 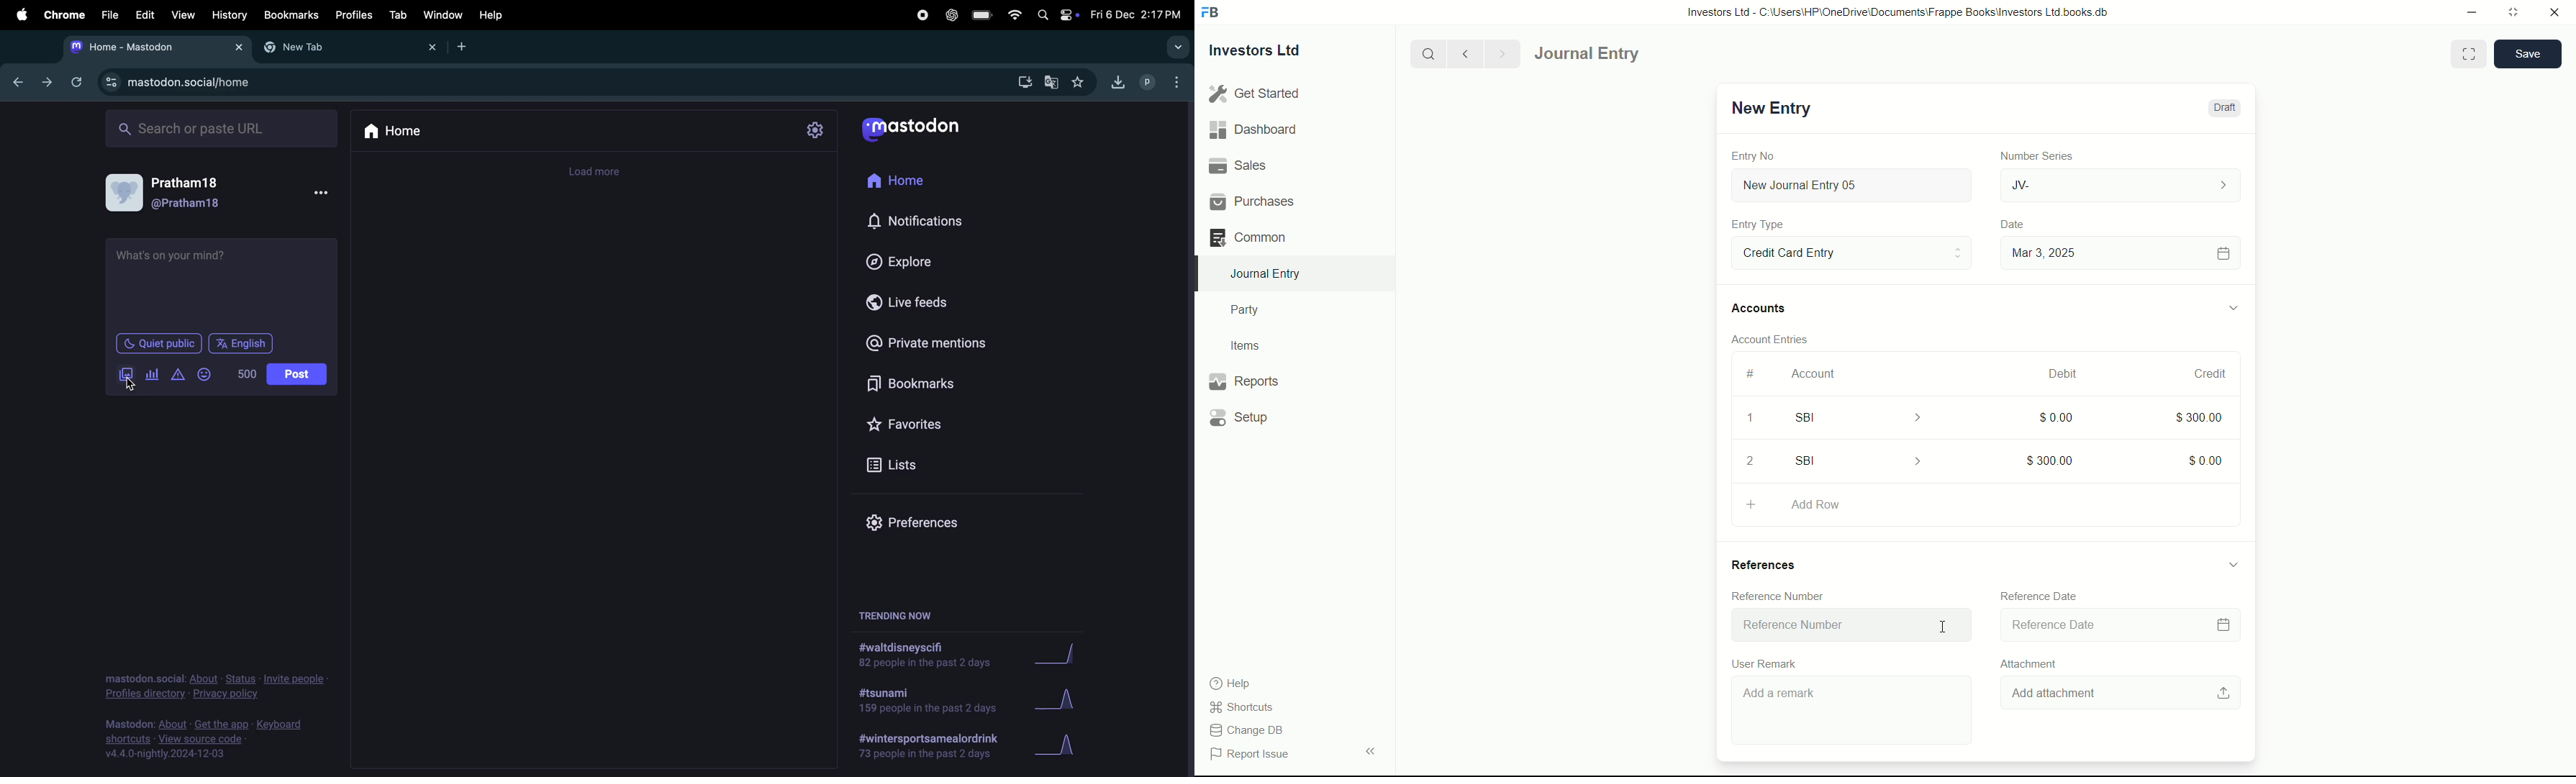 What do you see at coordinates (1776, 337) in the screenshot?
I see `Account Entries` at bounding box center [1776, 337].